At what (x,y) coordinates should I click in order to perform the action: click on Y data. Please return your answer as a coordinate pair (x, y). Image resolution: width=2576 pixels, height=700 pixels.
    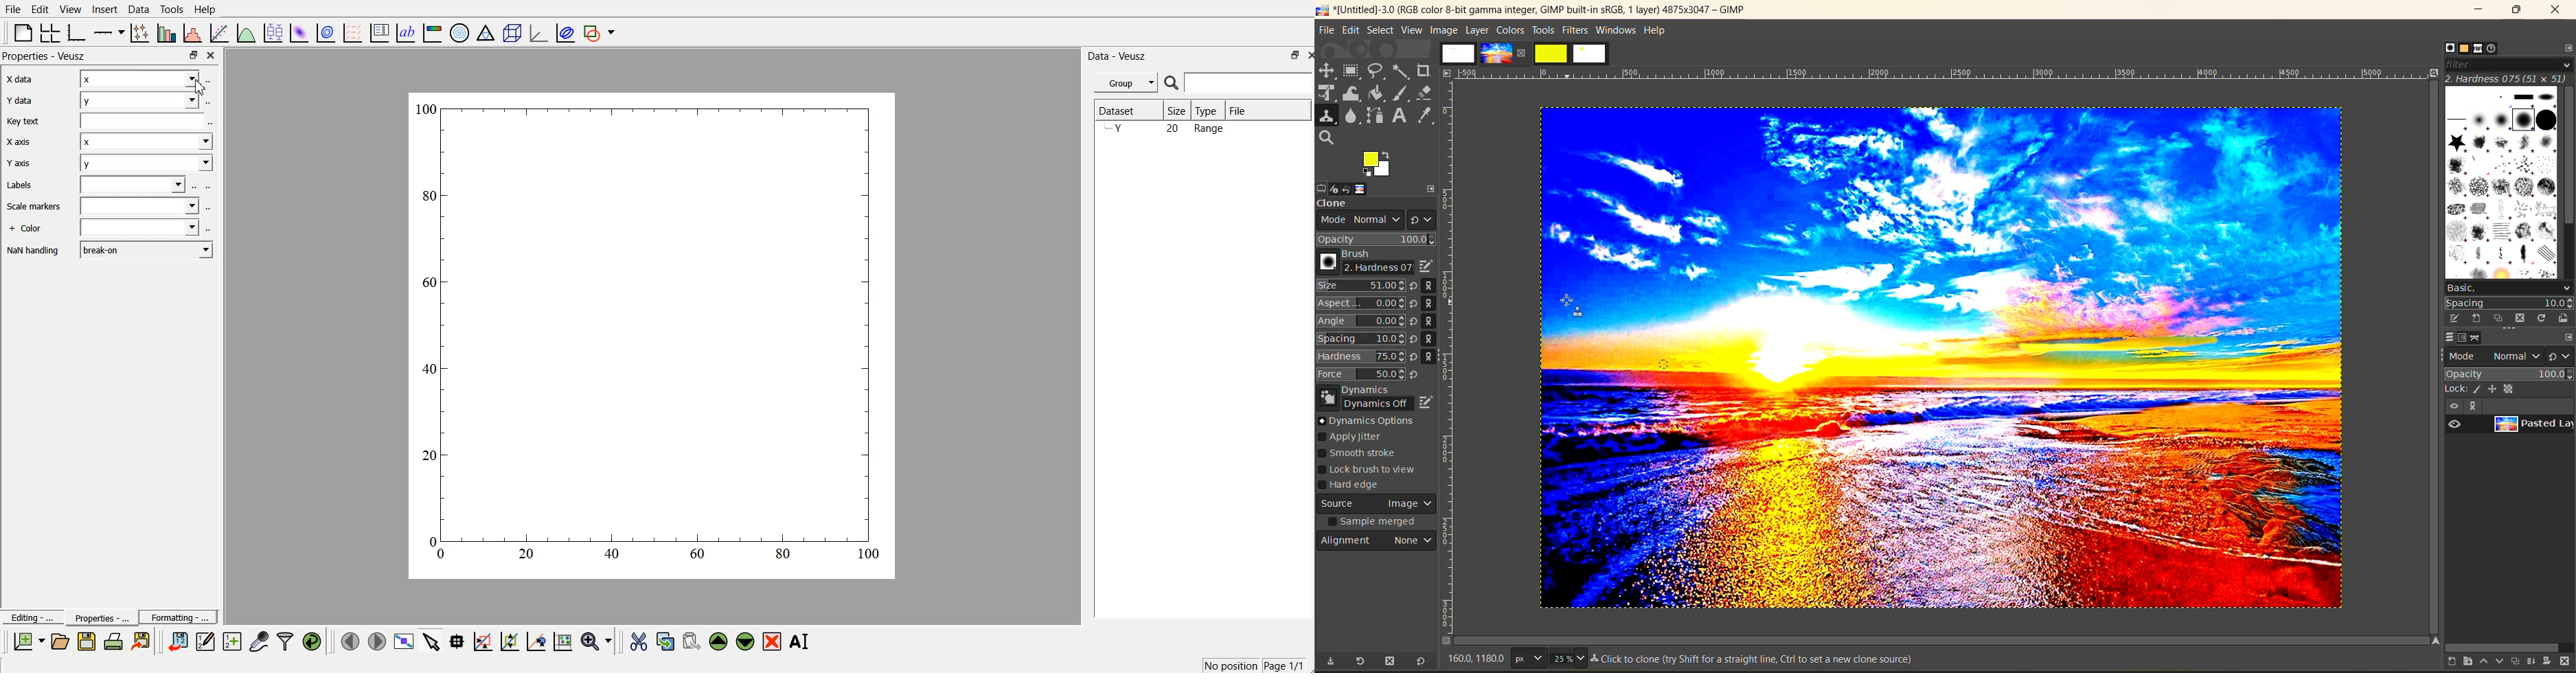
    Looking at the image, I should click on (24, 103).